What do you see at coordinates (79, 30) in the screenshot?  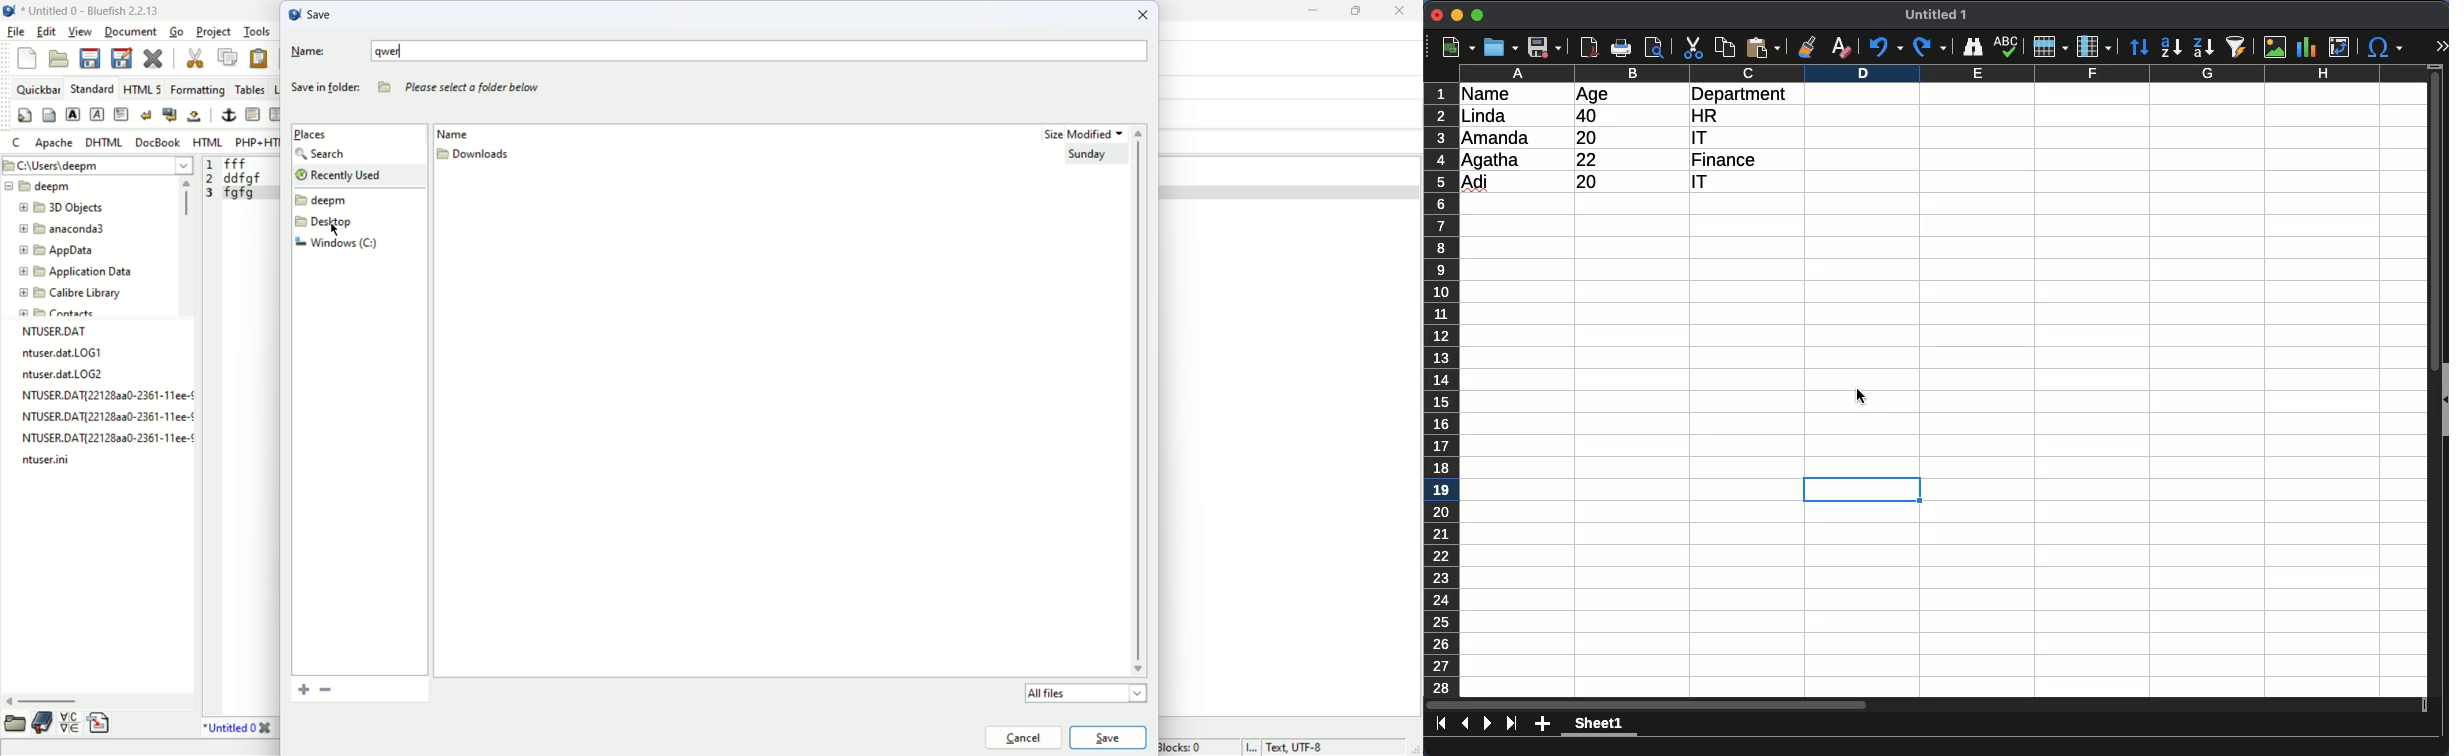 I see `view` at bounding box center [79, 30].